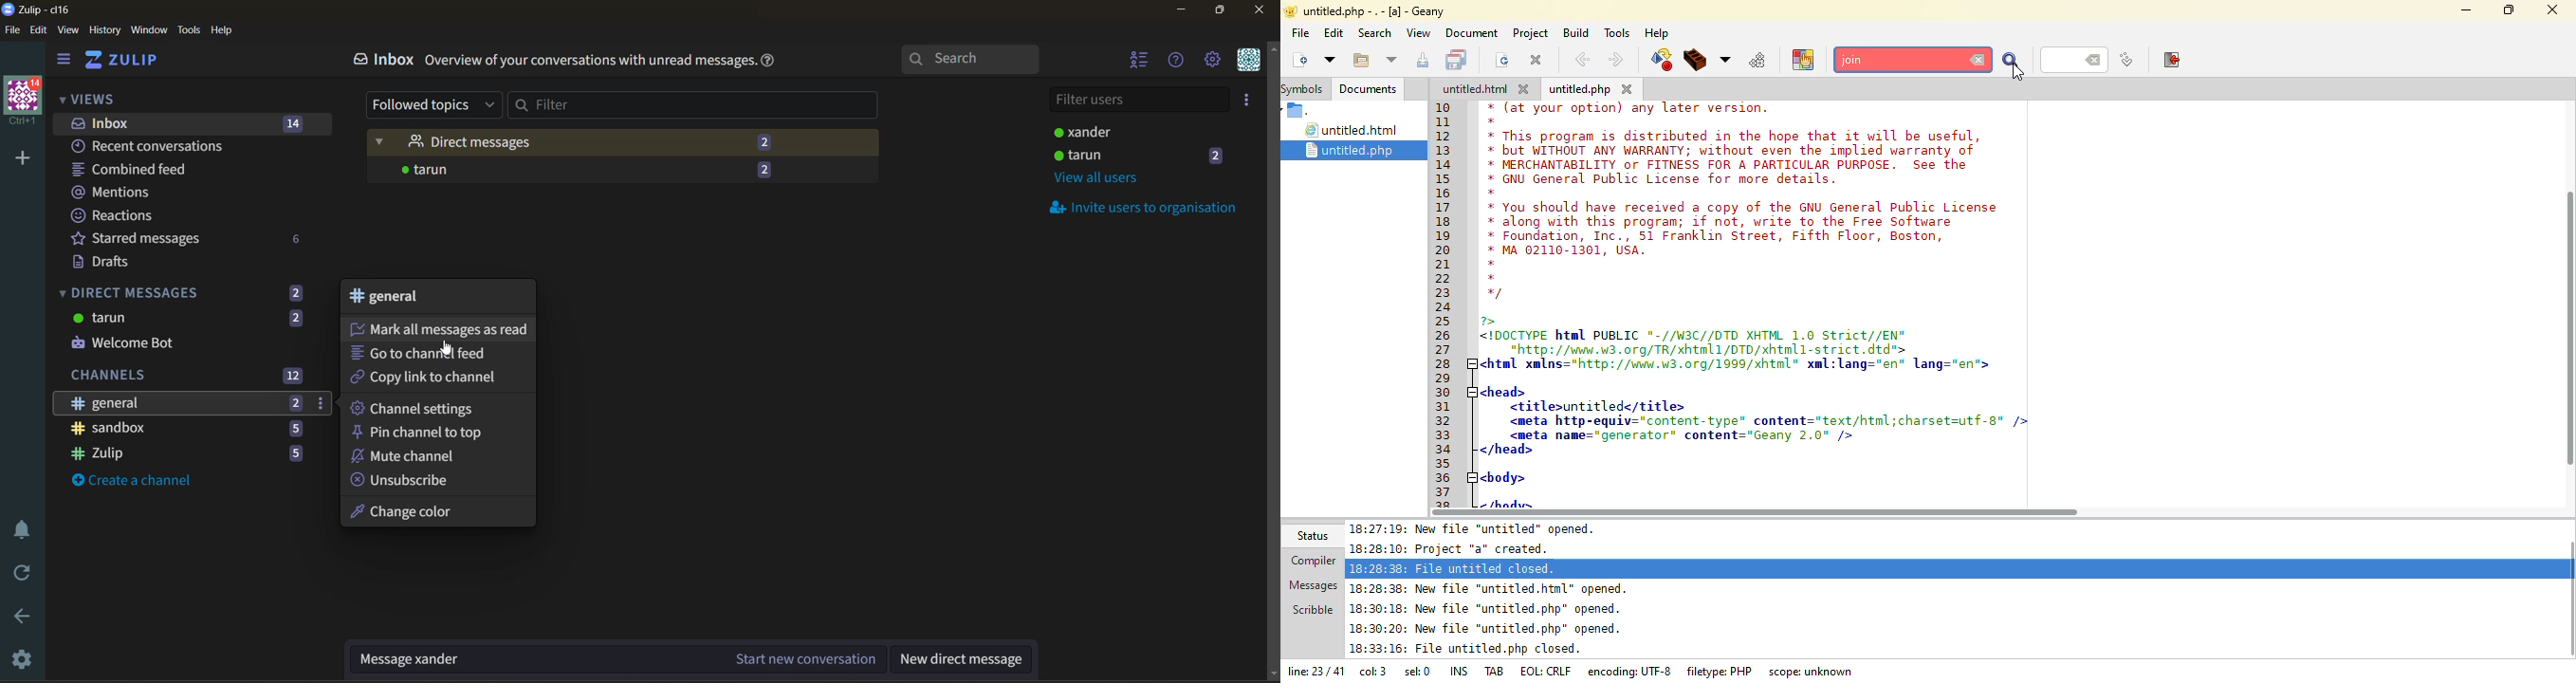 Image resolution: width=2576 pixels, height=700 pixels. I want to click on application logo and name, so click(41, 11).